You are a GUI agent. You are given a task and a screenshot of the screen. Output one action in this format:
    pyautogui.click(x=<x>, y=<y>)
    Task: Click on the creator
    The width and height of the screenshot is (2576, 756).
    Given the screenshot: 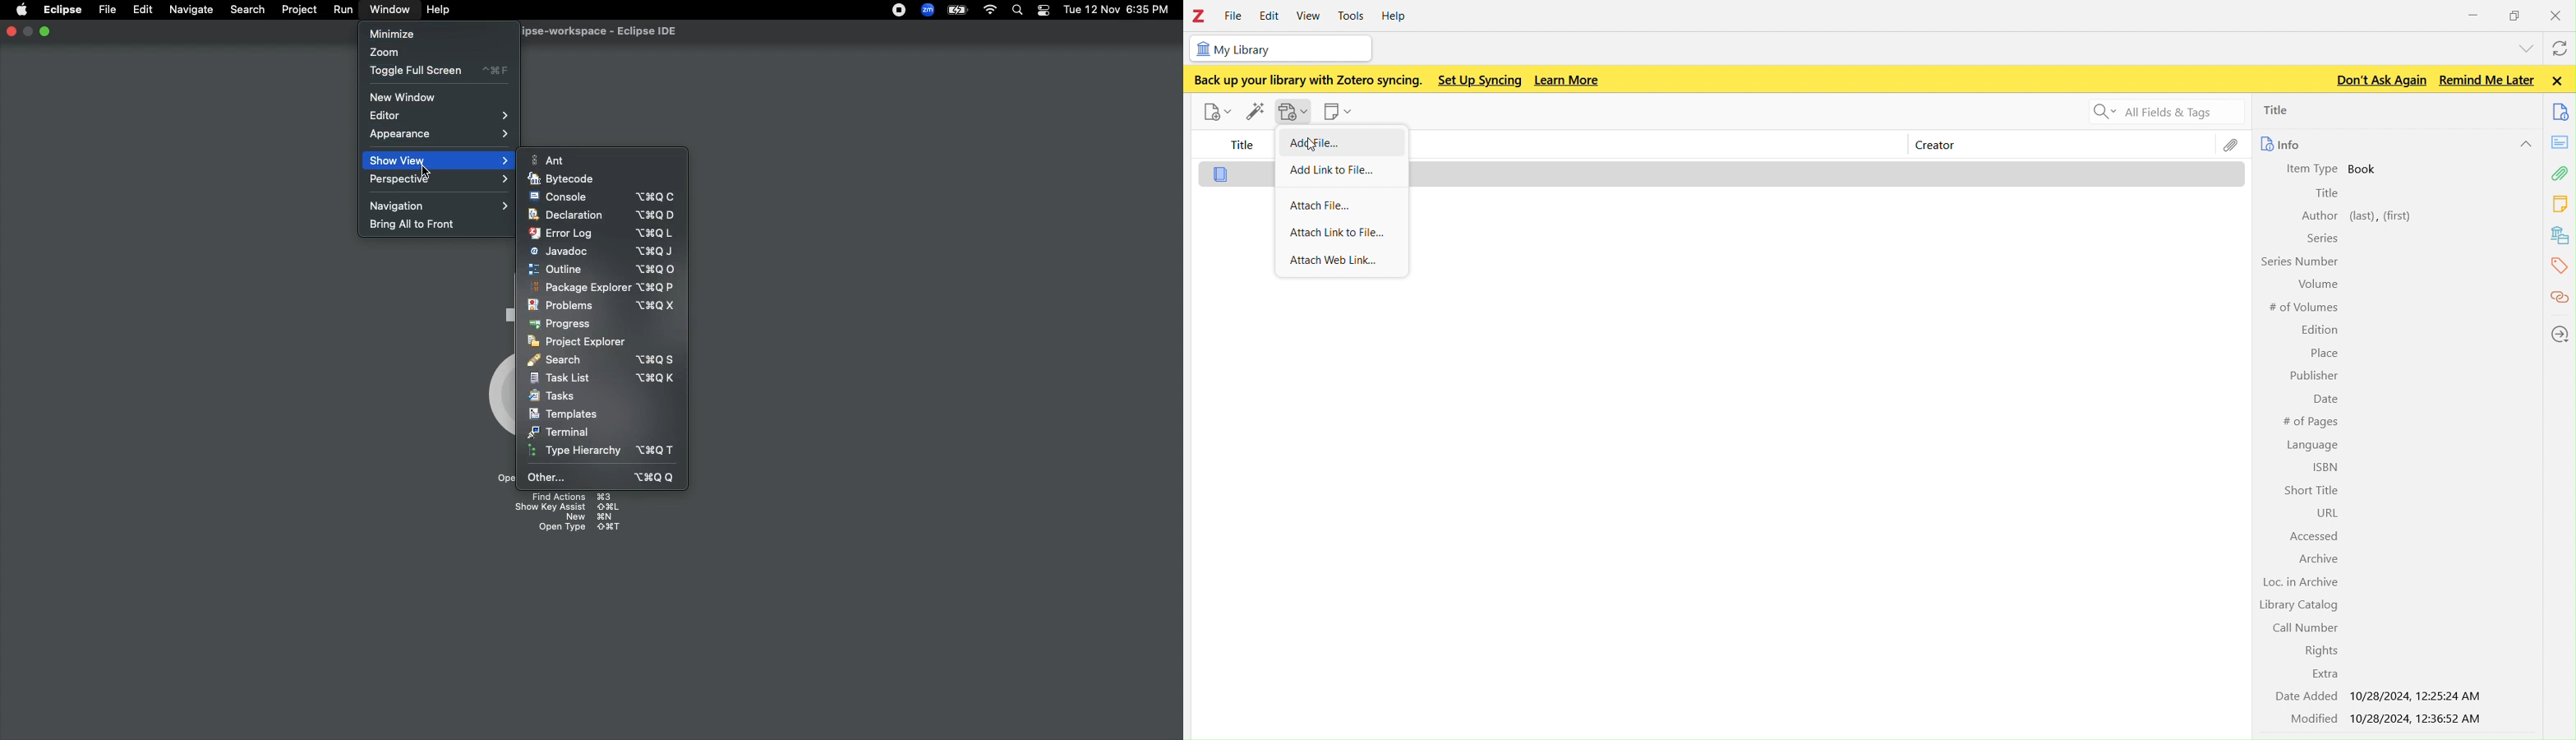 What is the action you would take?
    pyautogui.click(x=1951, y=147)
    